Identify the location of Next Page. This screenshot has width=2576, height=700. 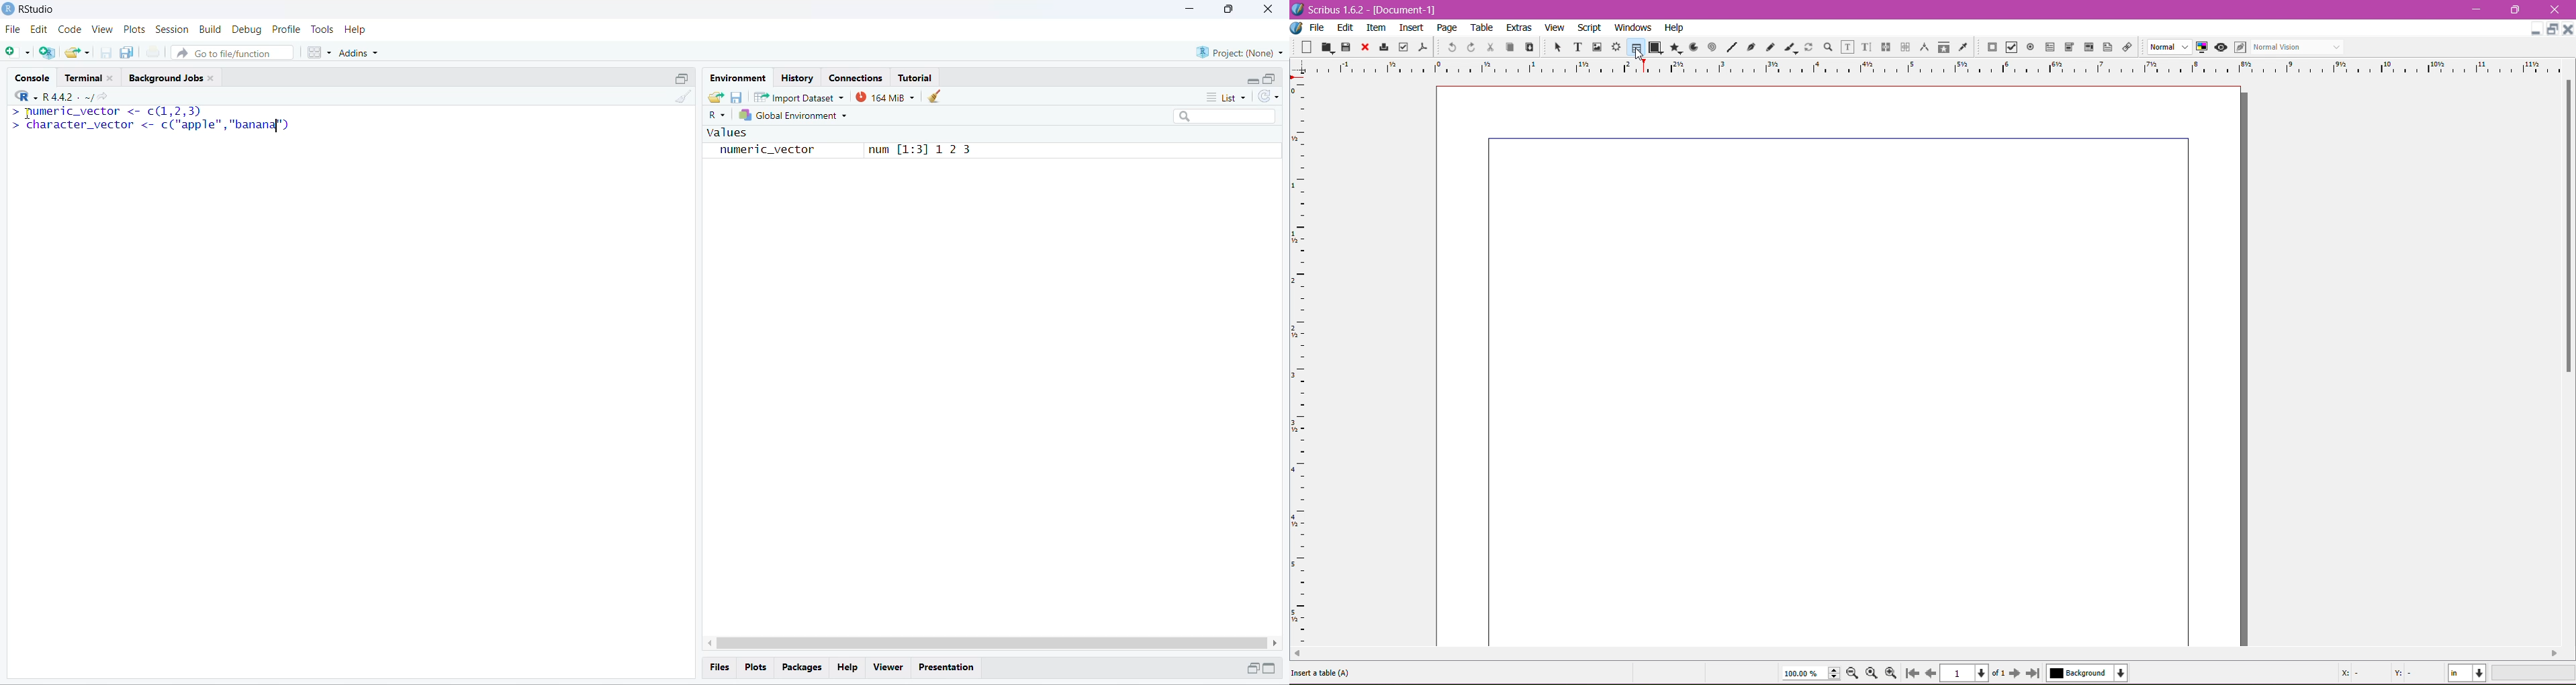
(2017, 672).